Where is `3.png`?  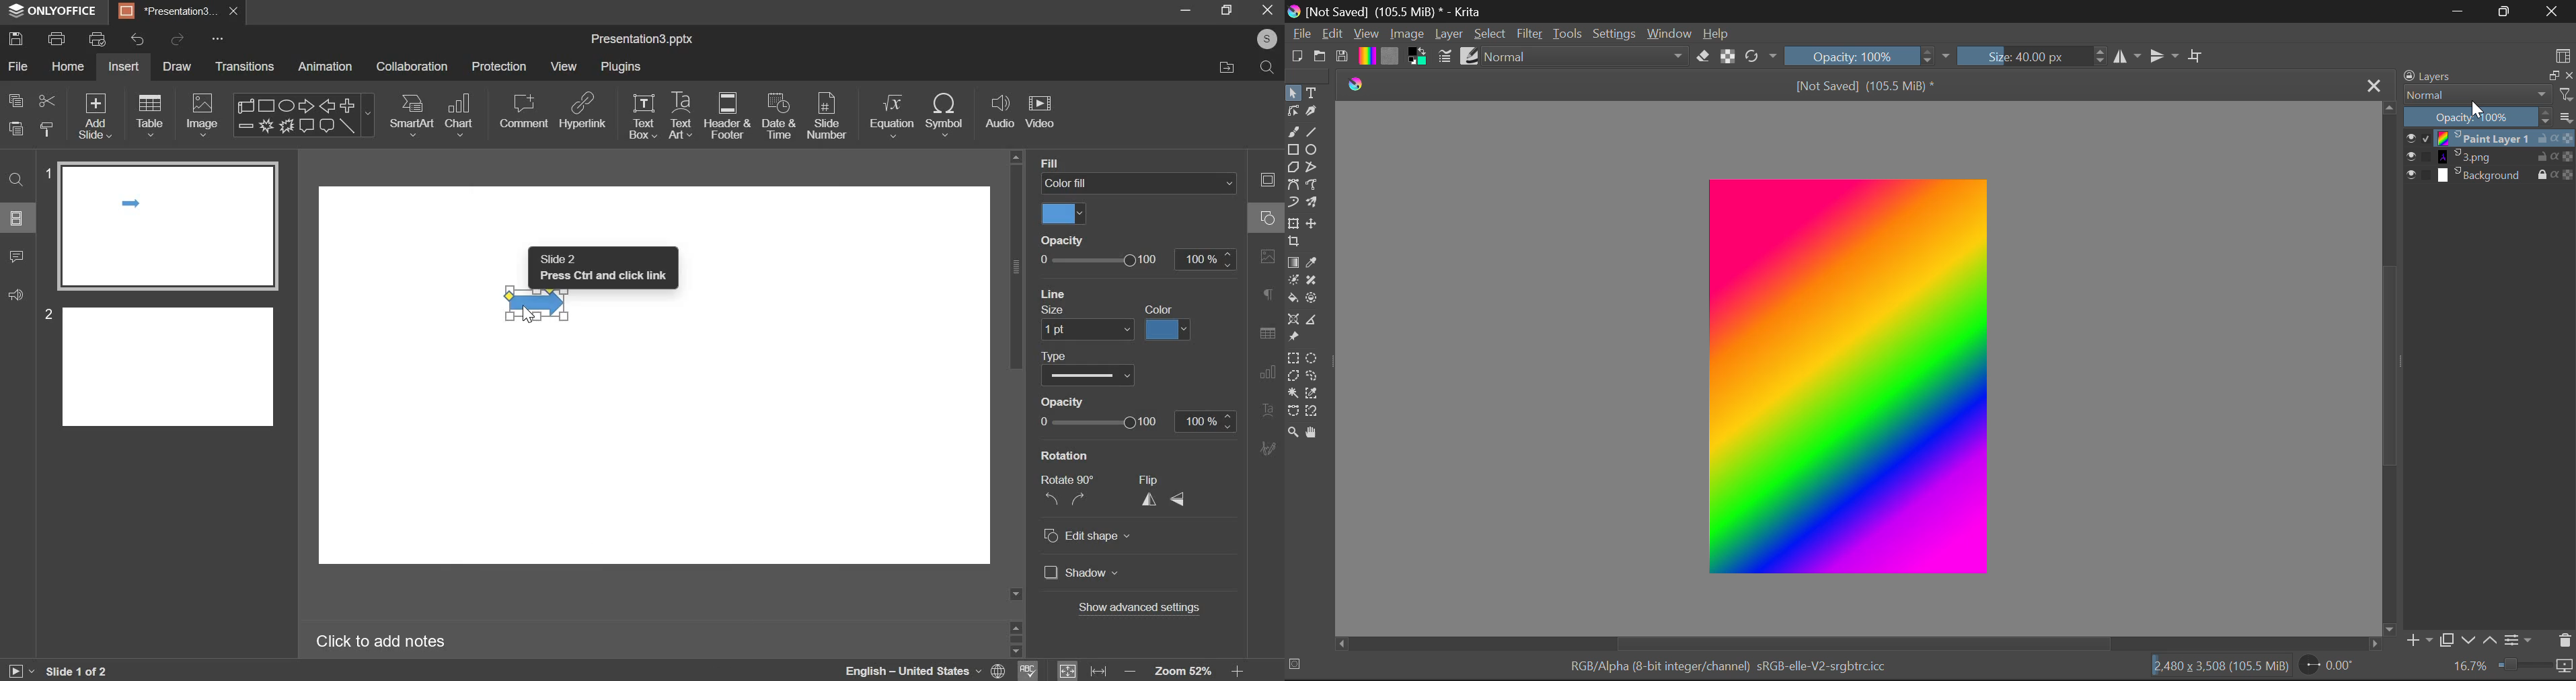
3.png is located at coordinates (2483, 157).